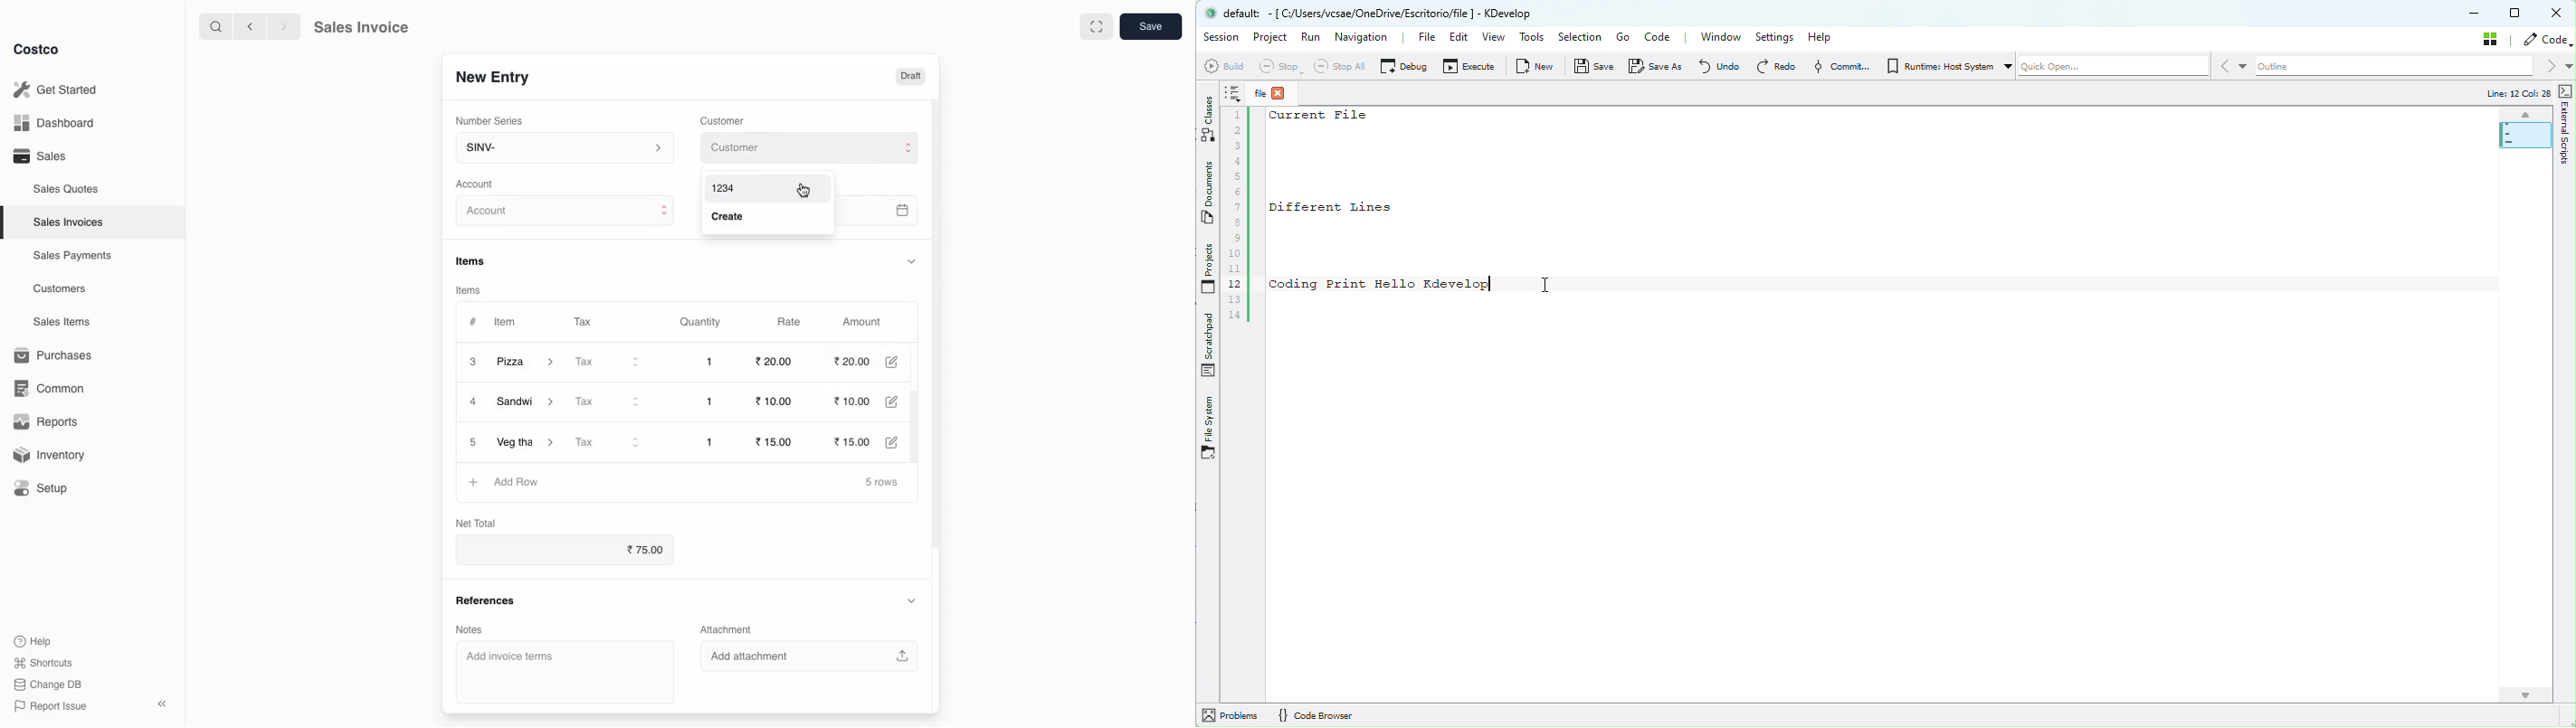 This screenshot has width=2576, height=728. I want to click on Cursor, so click(803, 188).